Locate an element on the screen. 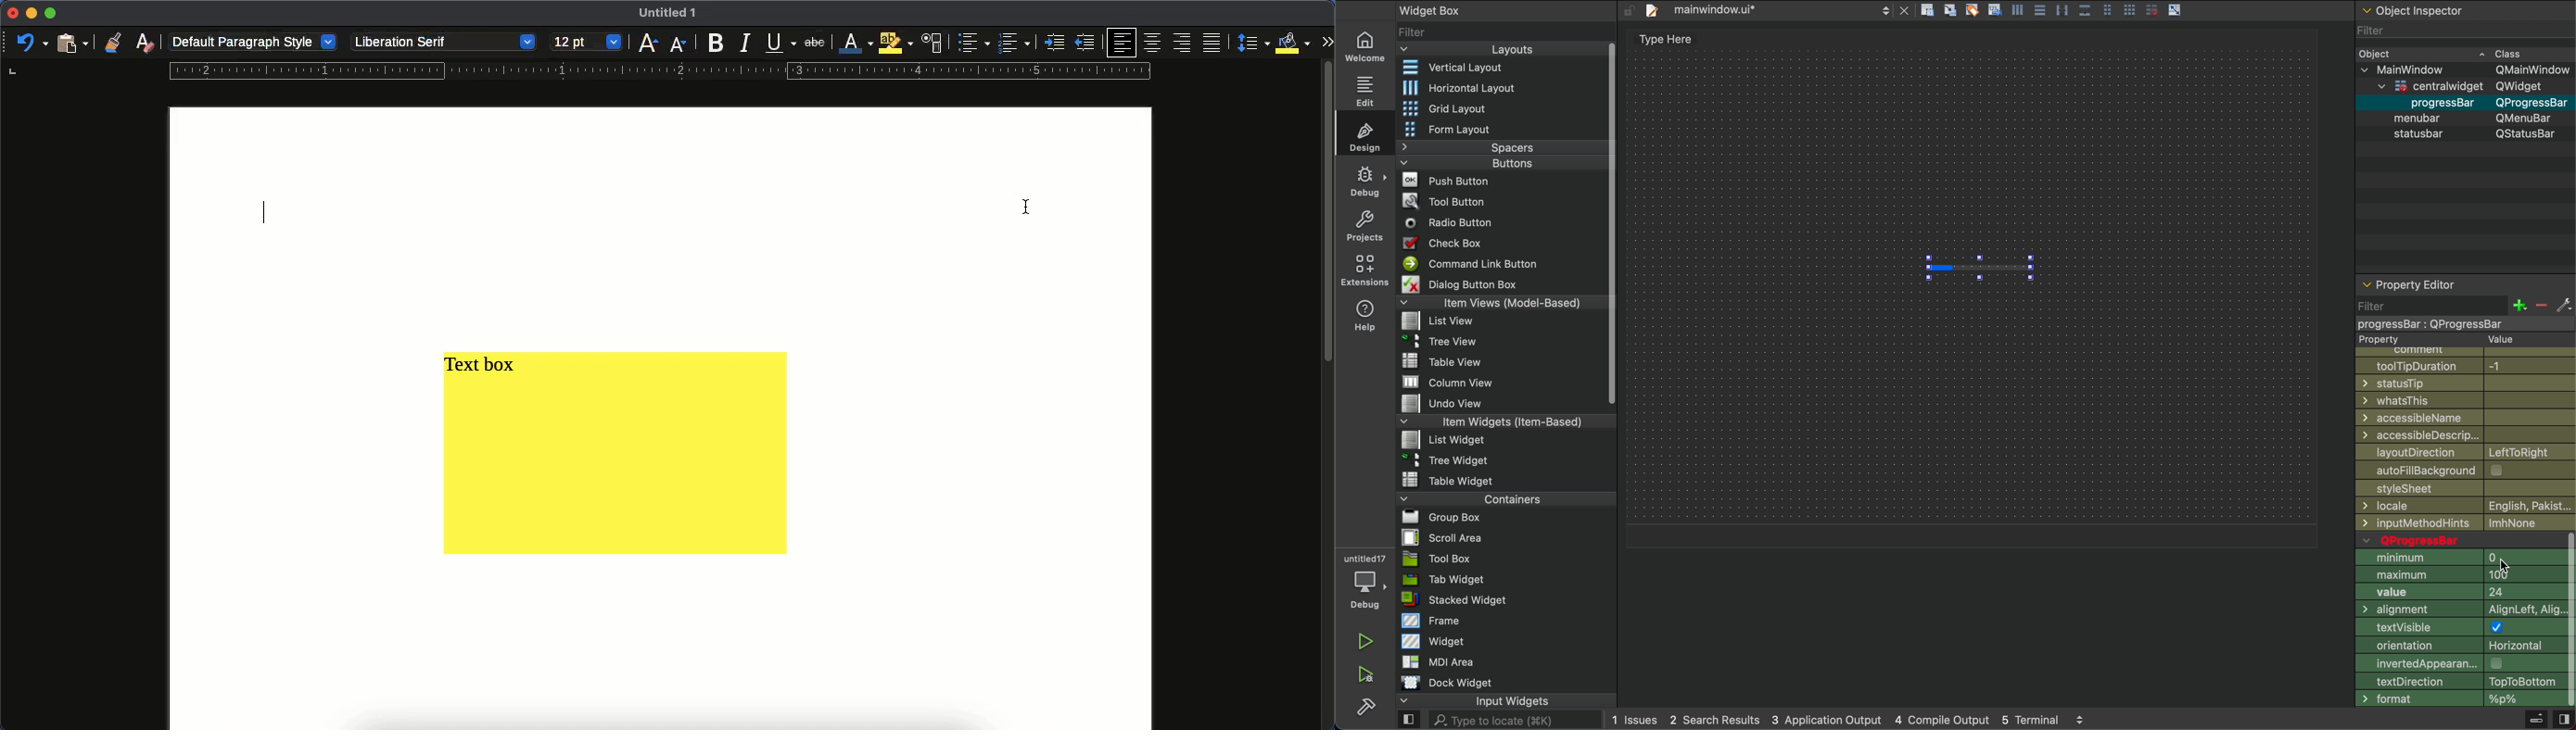  Stack Widget is located at coordinates (1489, 600).